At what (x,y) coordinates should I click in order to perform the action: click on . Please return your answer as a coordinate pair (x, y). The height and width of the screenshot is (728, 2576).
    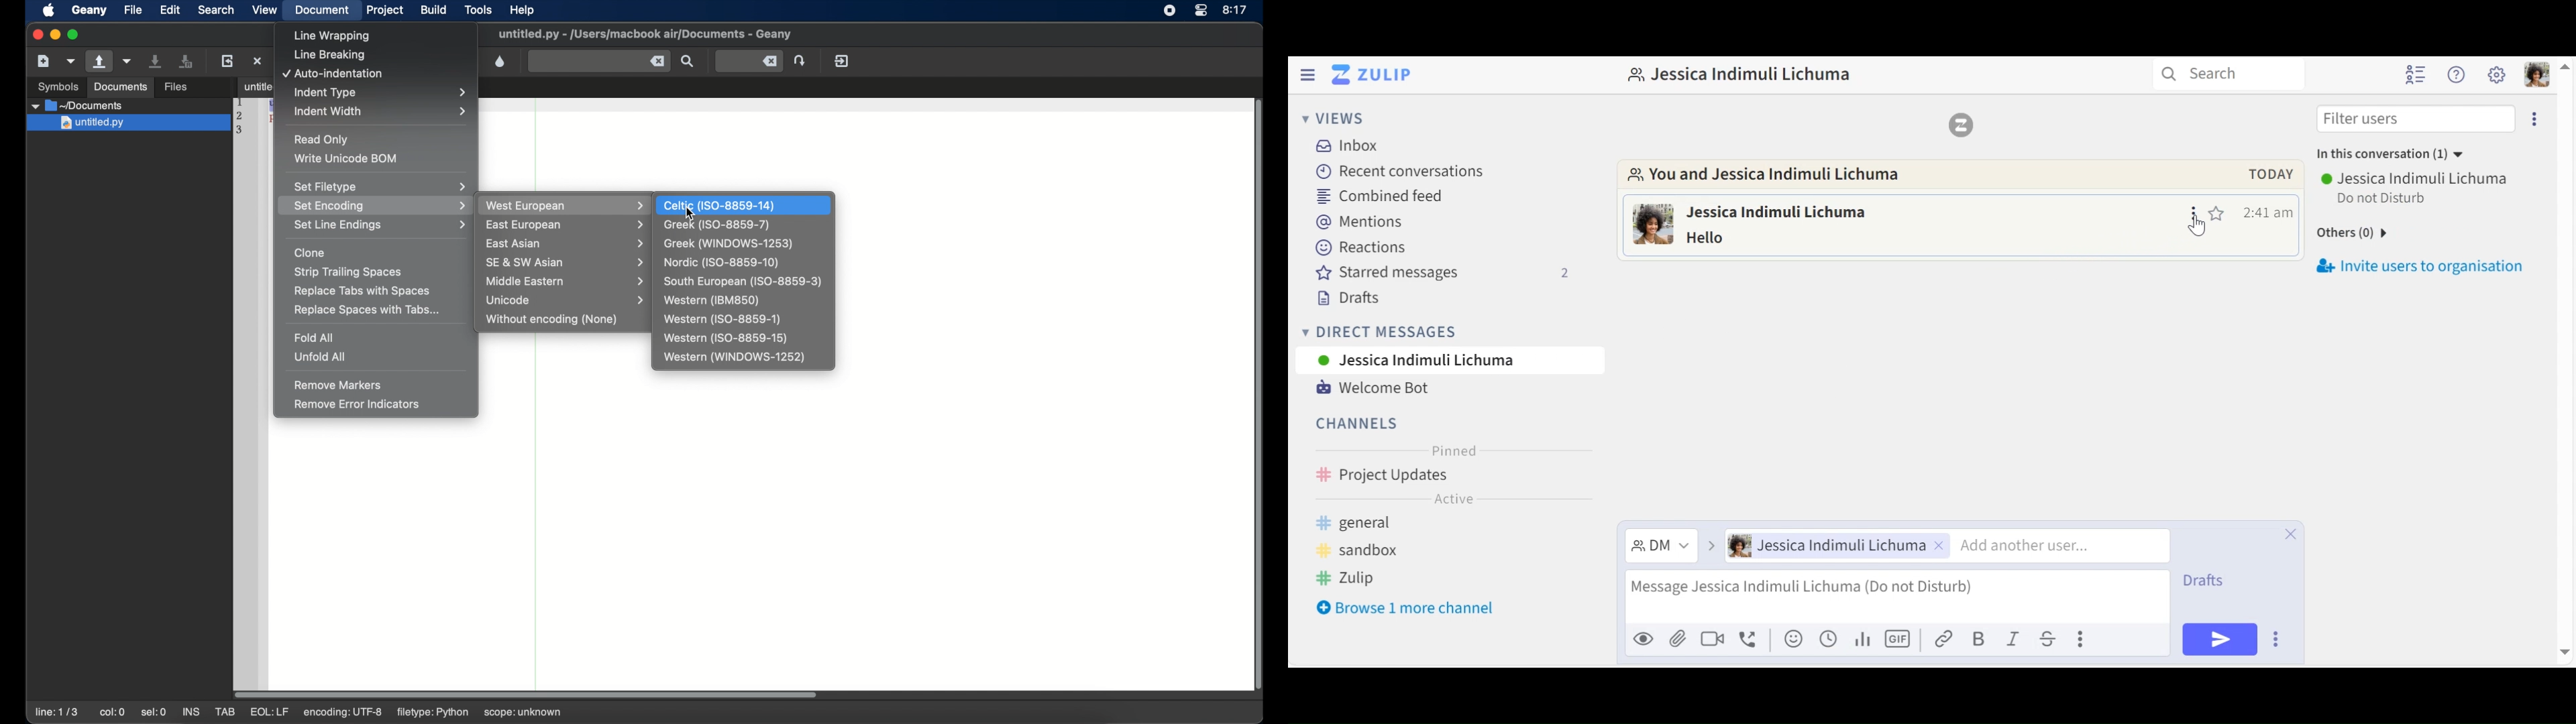
    Looking at the image, I should click on (1379, 388).